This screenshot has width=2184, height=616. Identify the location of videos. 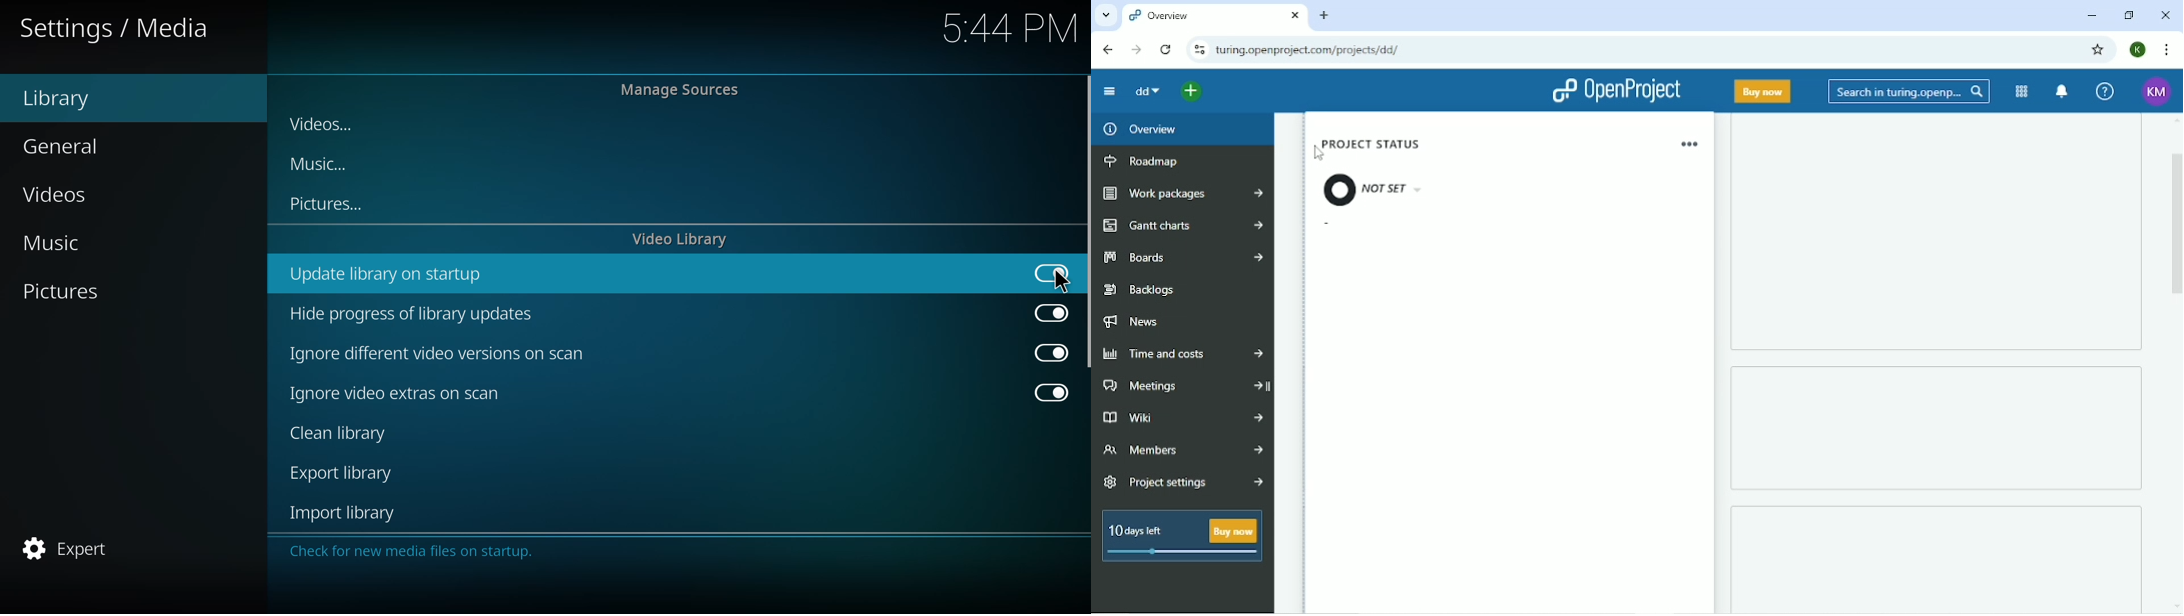
(326, 124).